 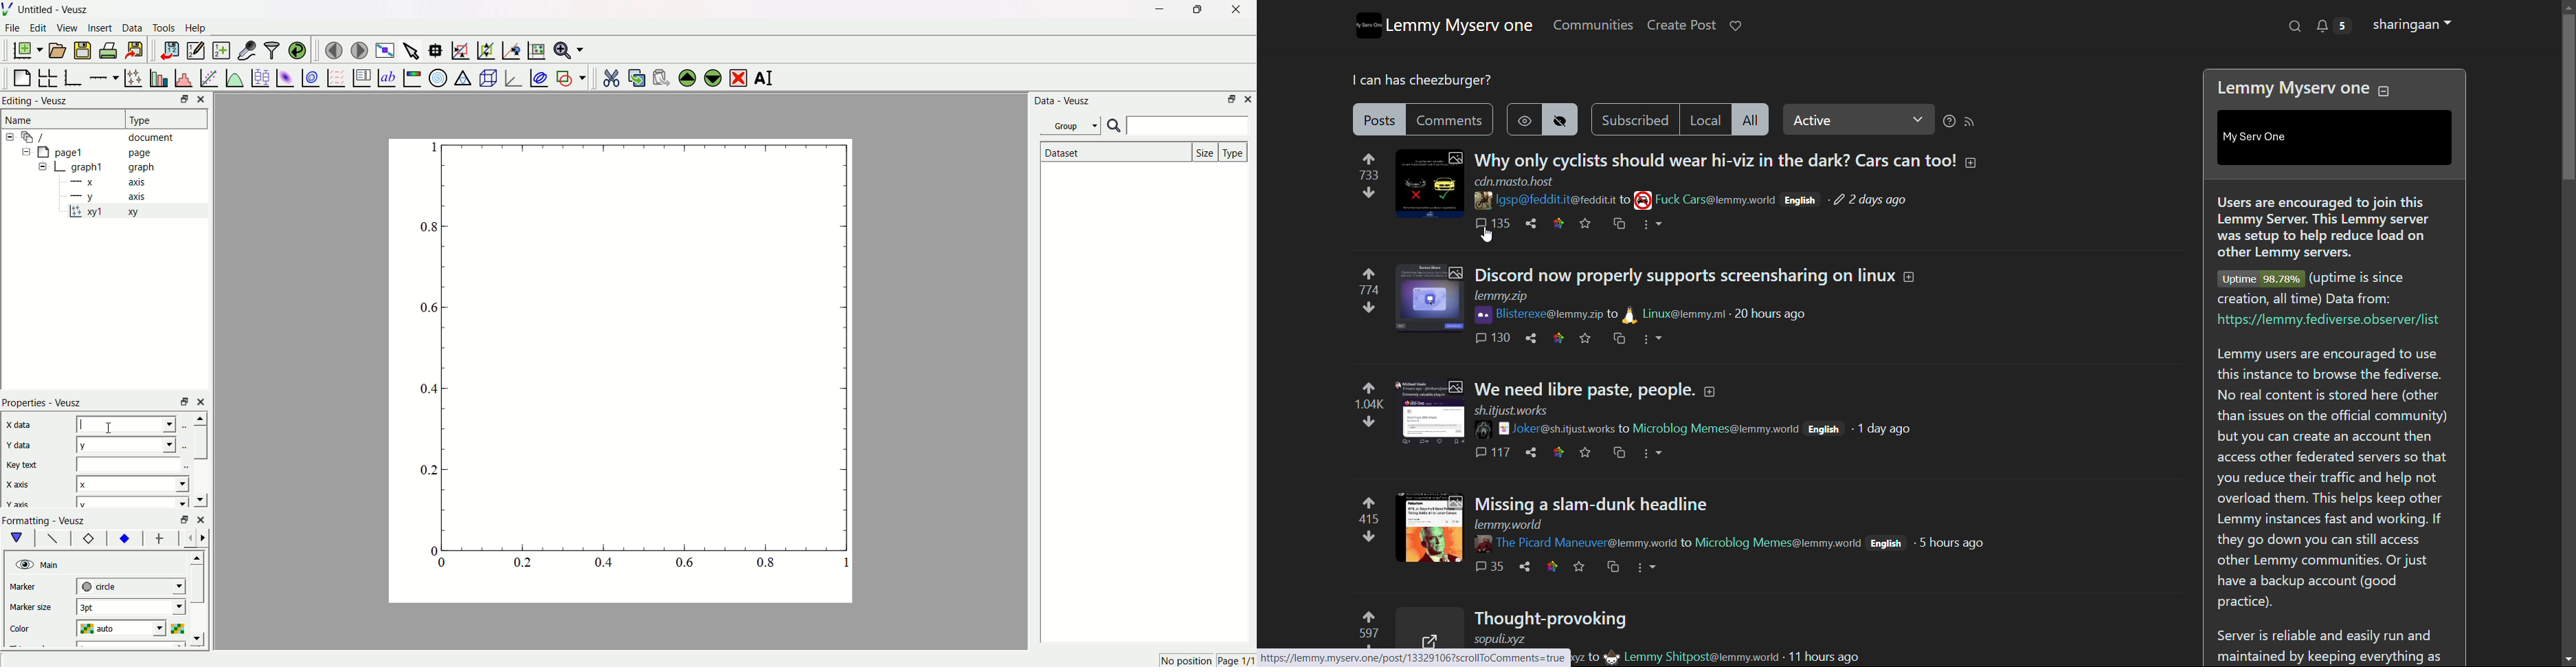 I want to click on Minimize, so click(x=1156, y=10).